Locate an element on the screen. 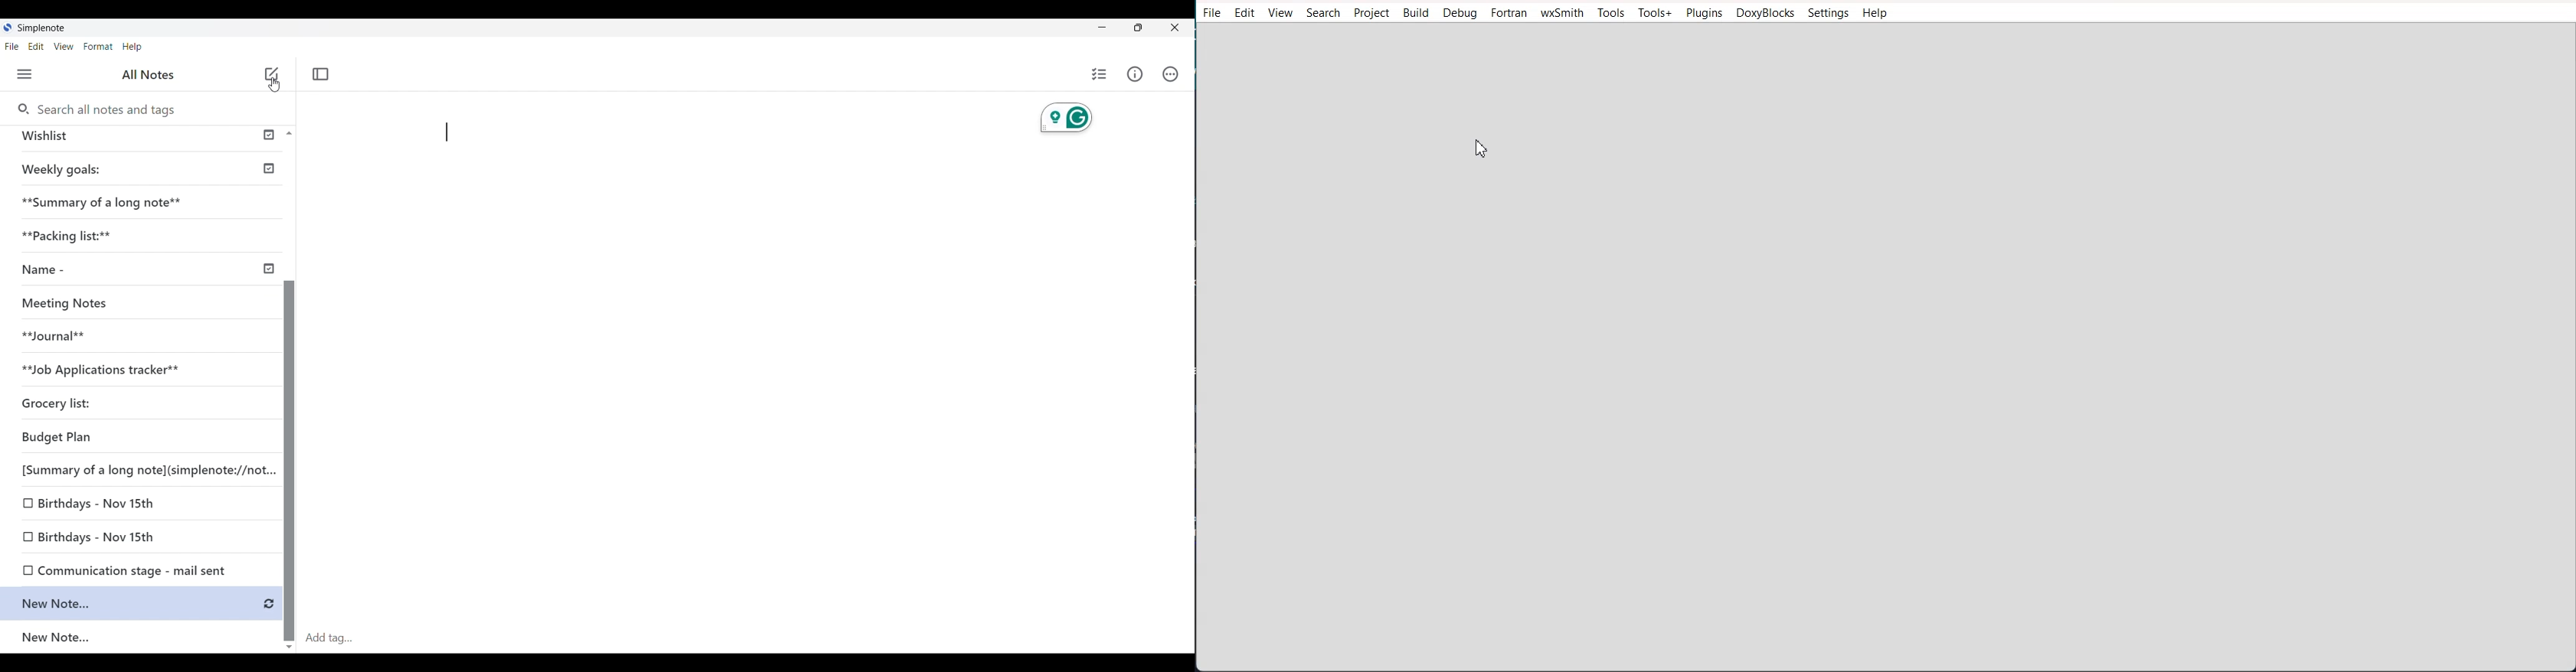  Views menu is located at coordinates (64, 46).